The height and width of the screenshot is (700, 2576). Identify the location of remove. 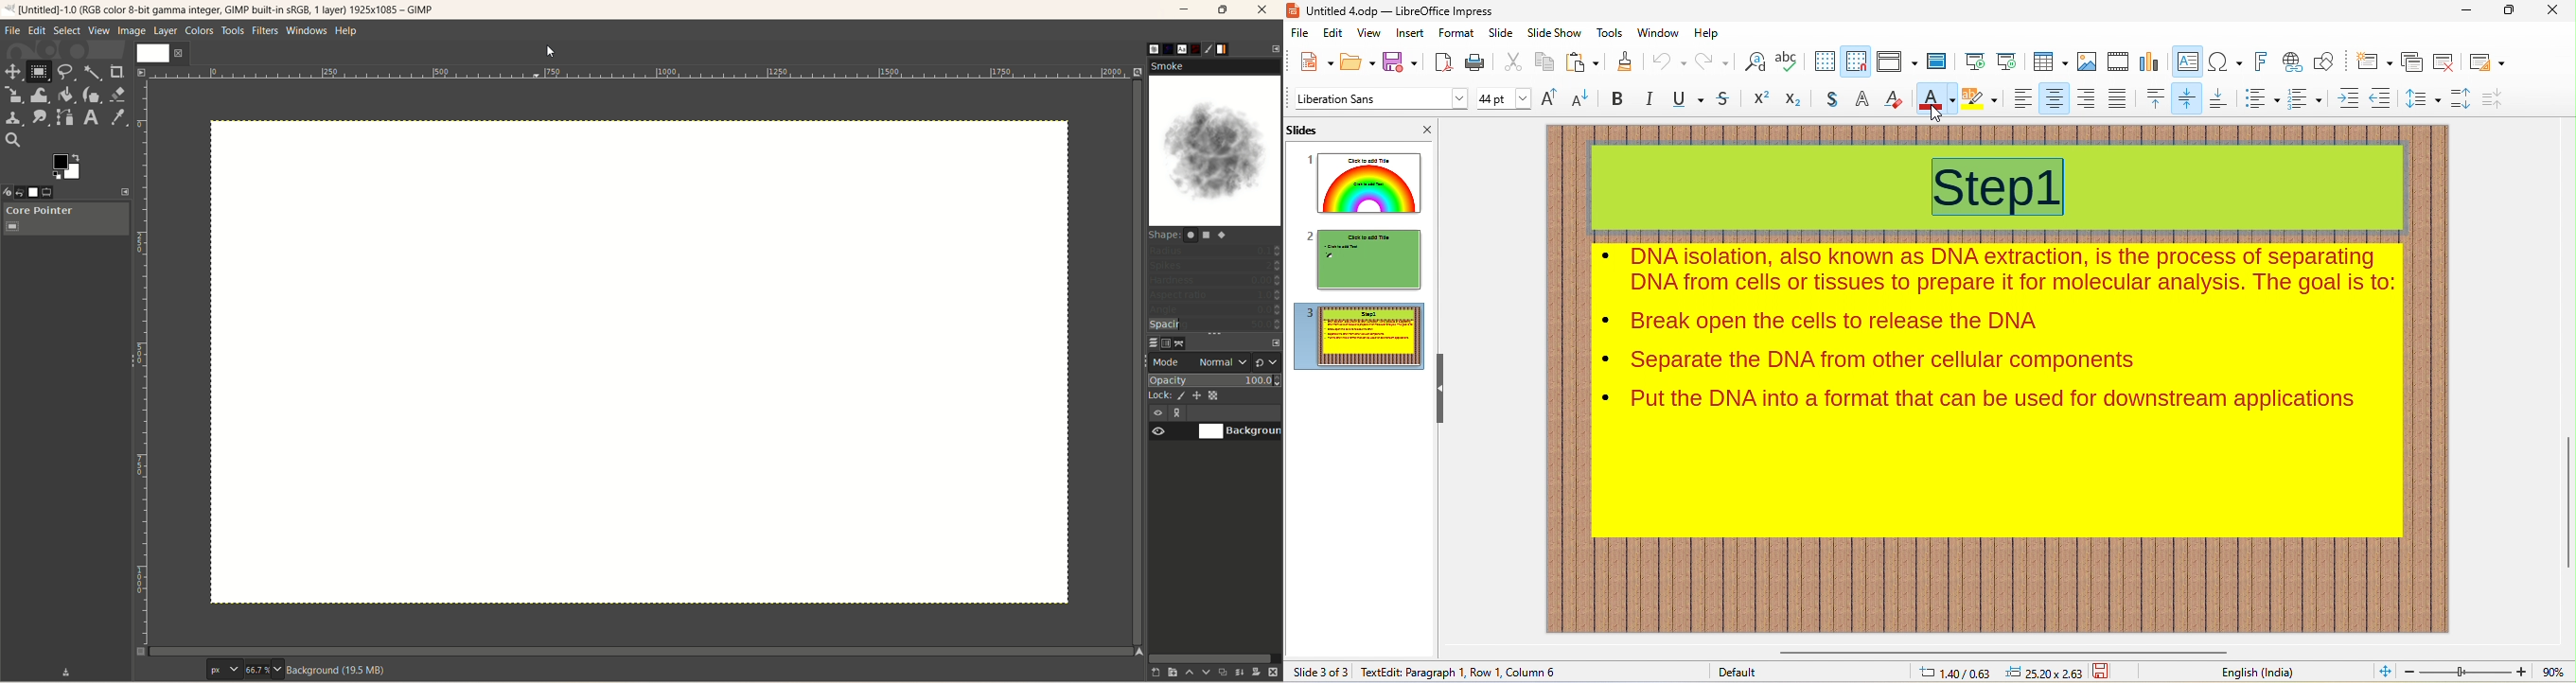
(2445, 62).